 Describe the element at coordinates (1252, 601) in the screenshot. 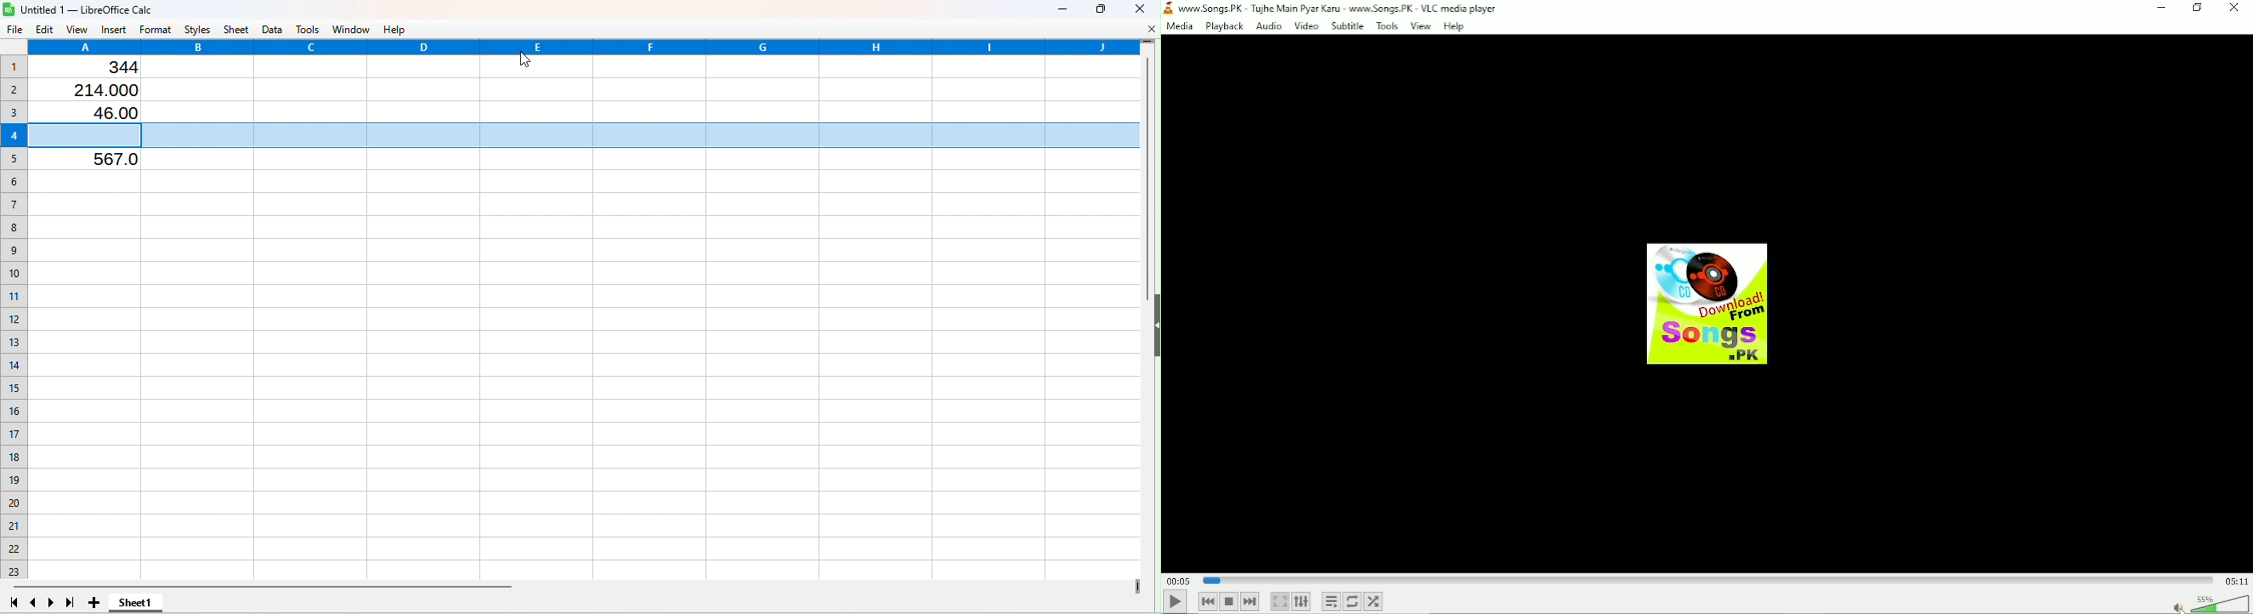

I see `Next` at that location.